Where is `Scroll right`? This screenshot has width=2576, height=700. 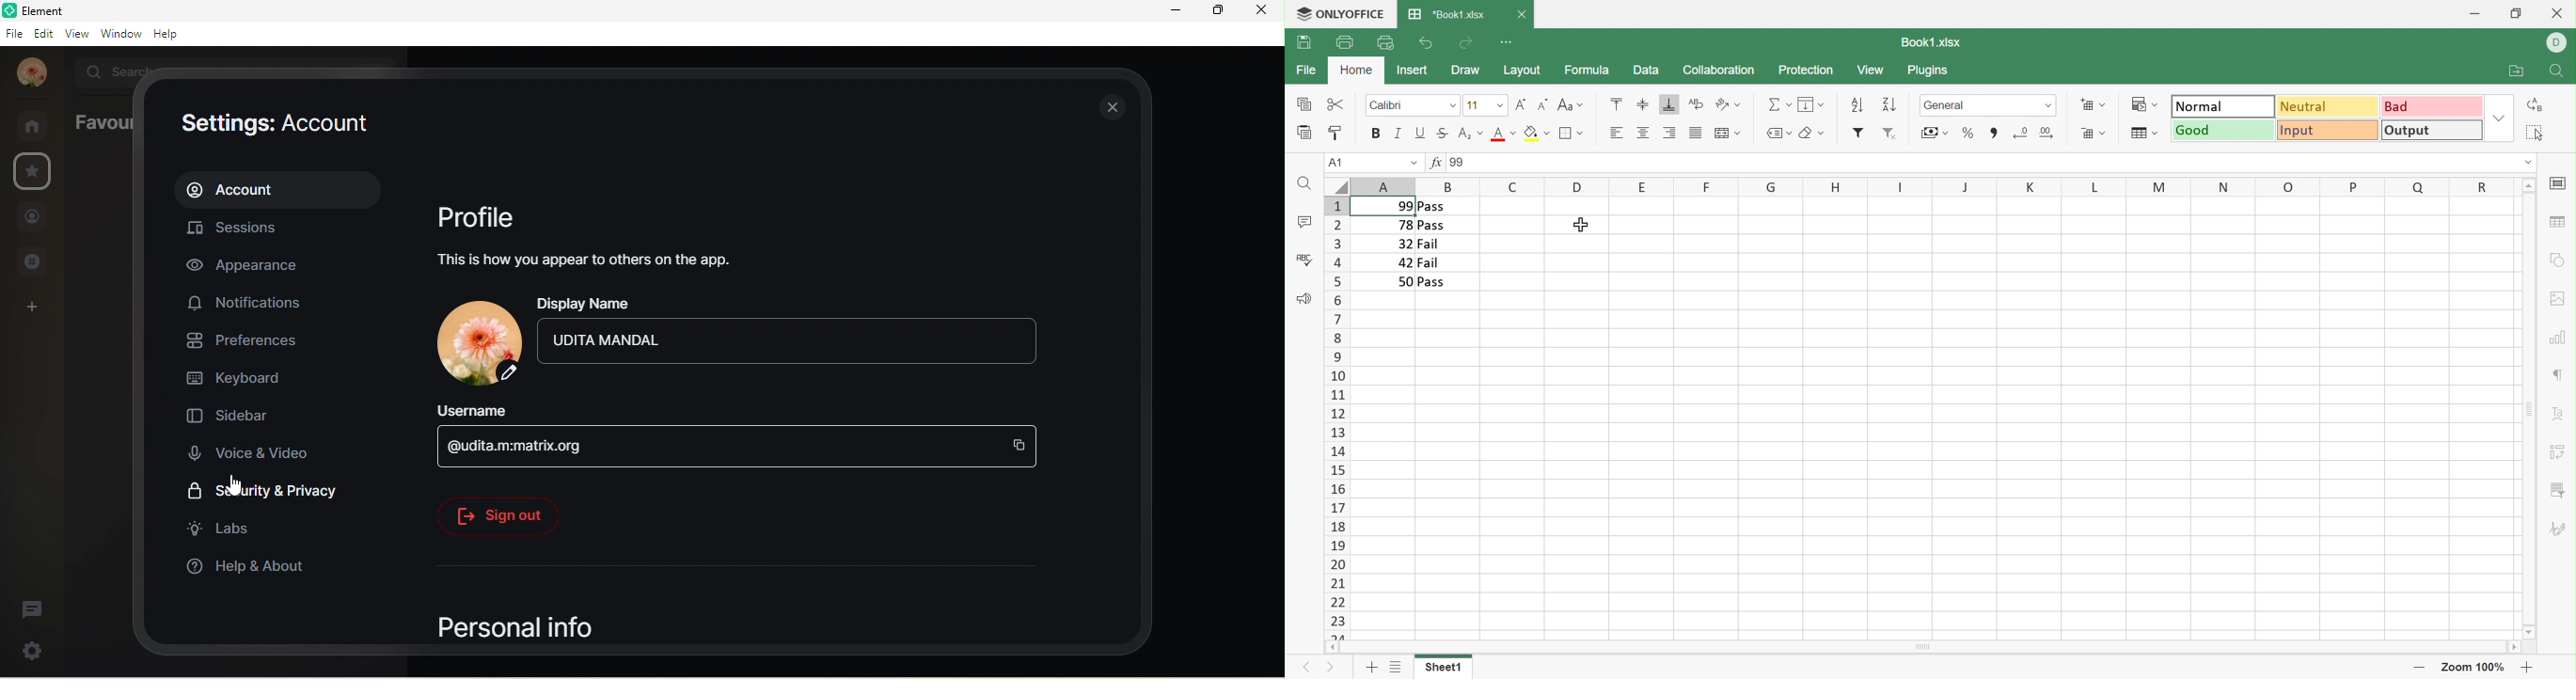
Scroll right is located at coordinates (2515, 649).